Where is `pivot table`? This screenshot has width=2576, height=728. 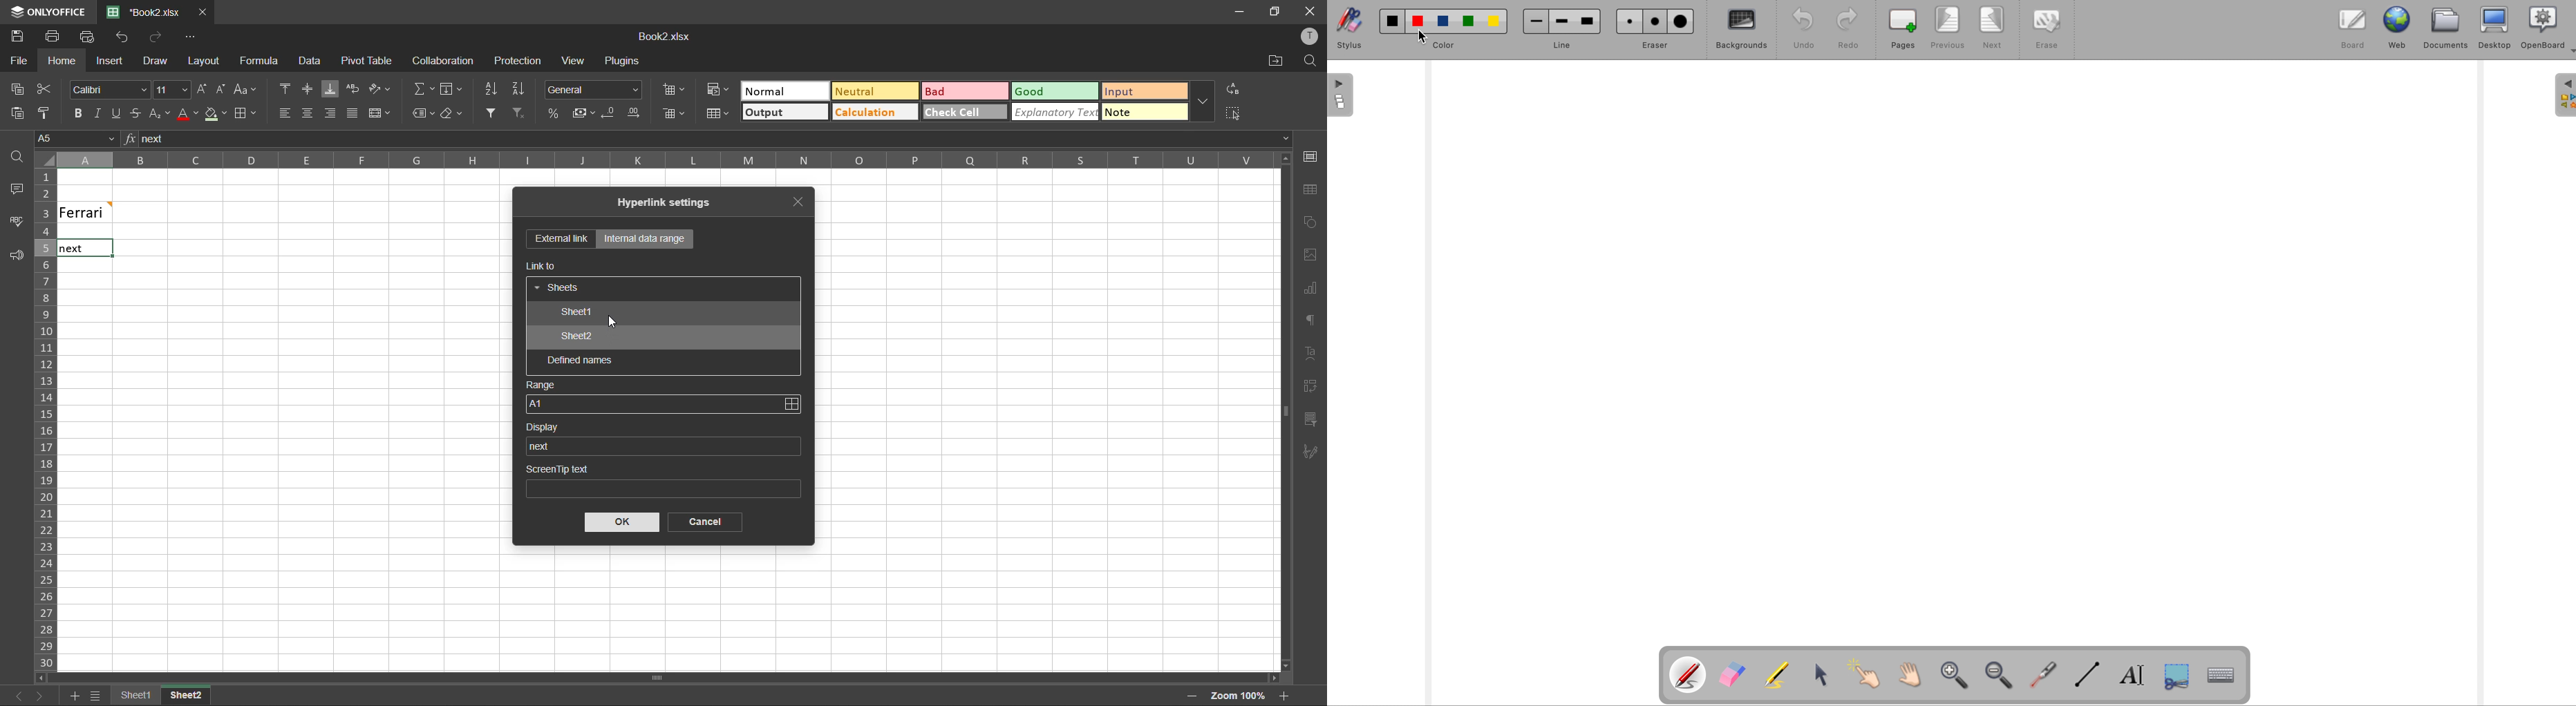 pivot table is located at coordinates (367, 61).